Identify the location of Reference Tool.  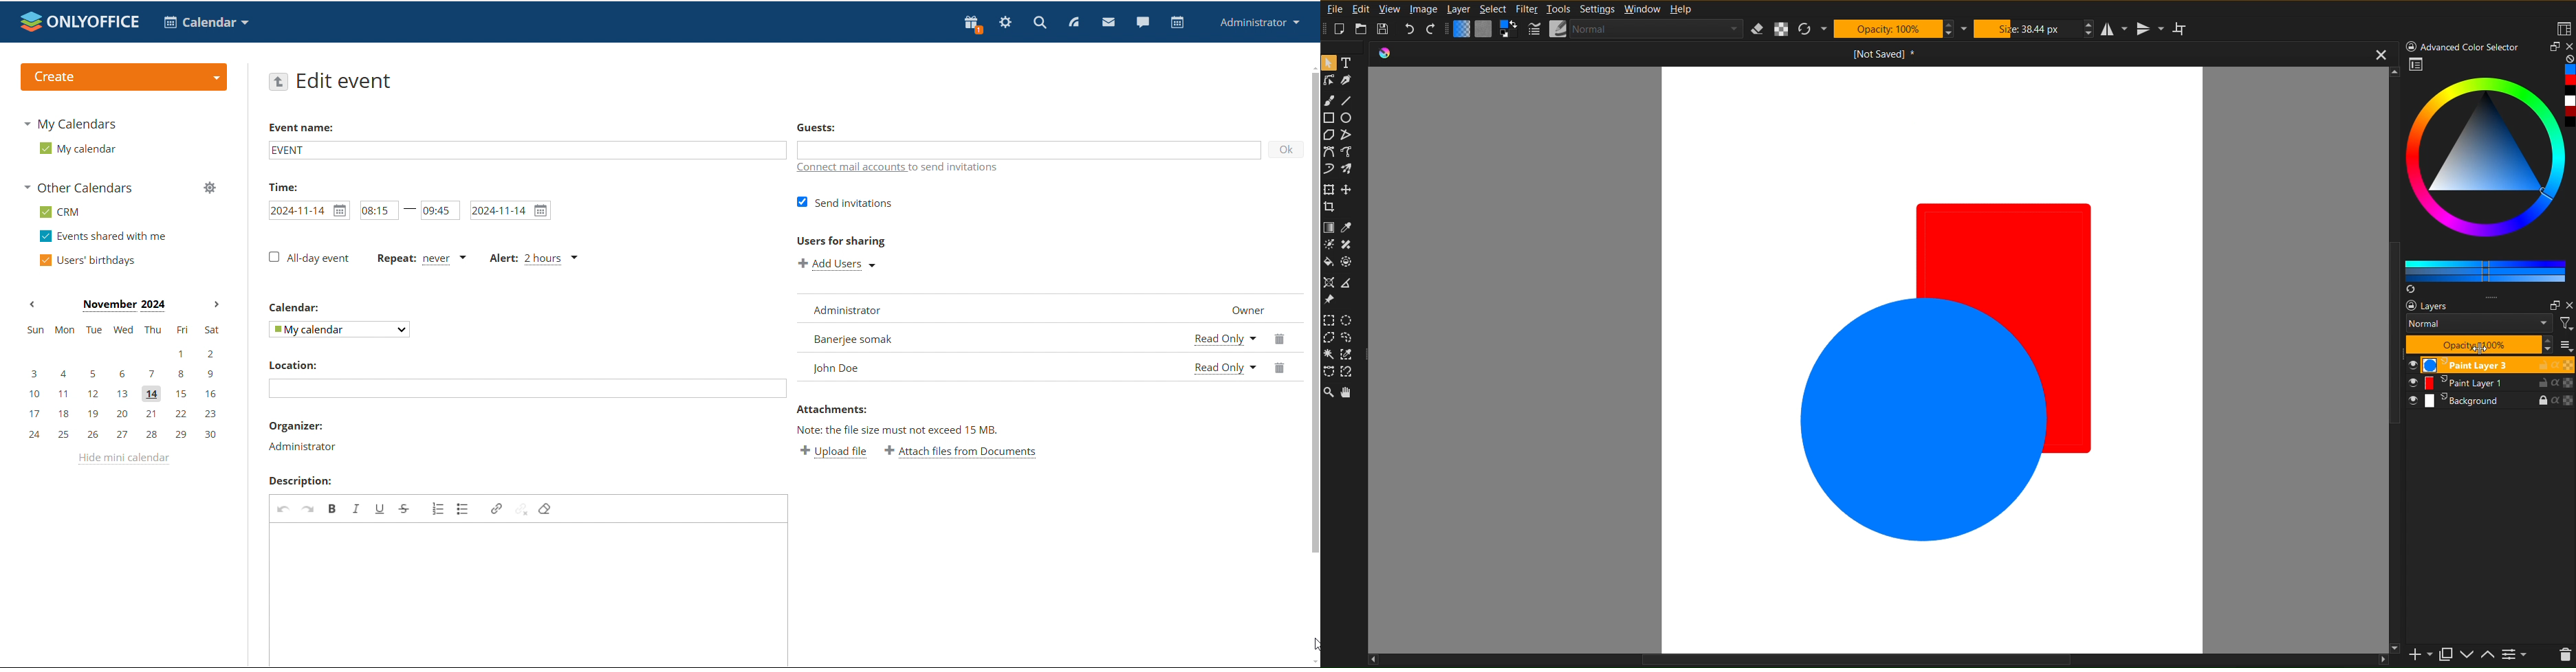
(1349, 281).